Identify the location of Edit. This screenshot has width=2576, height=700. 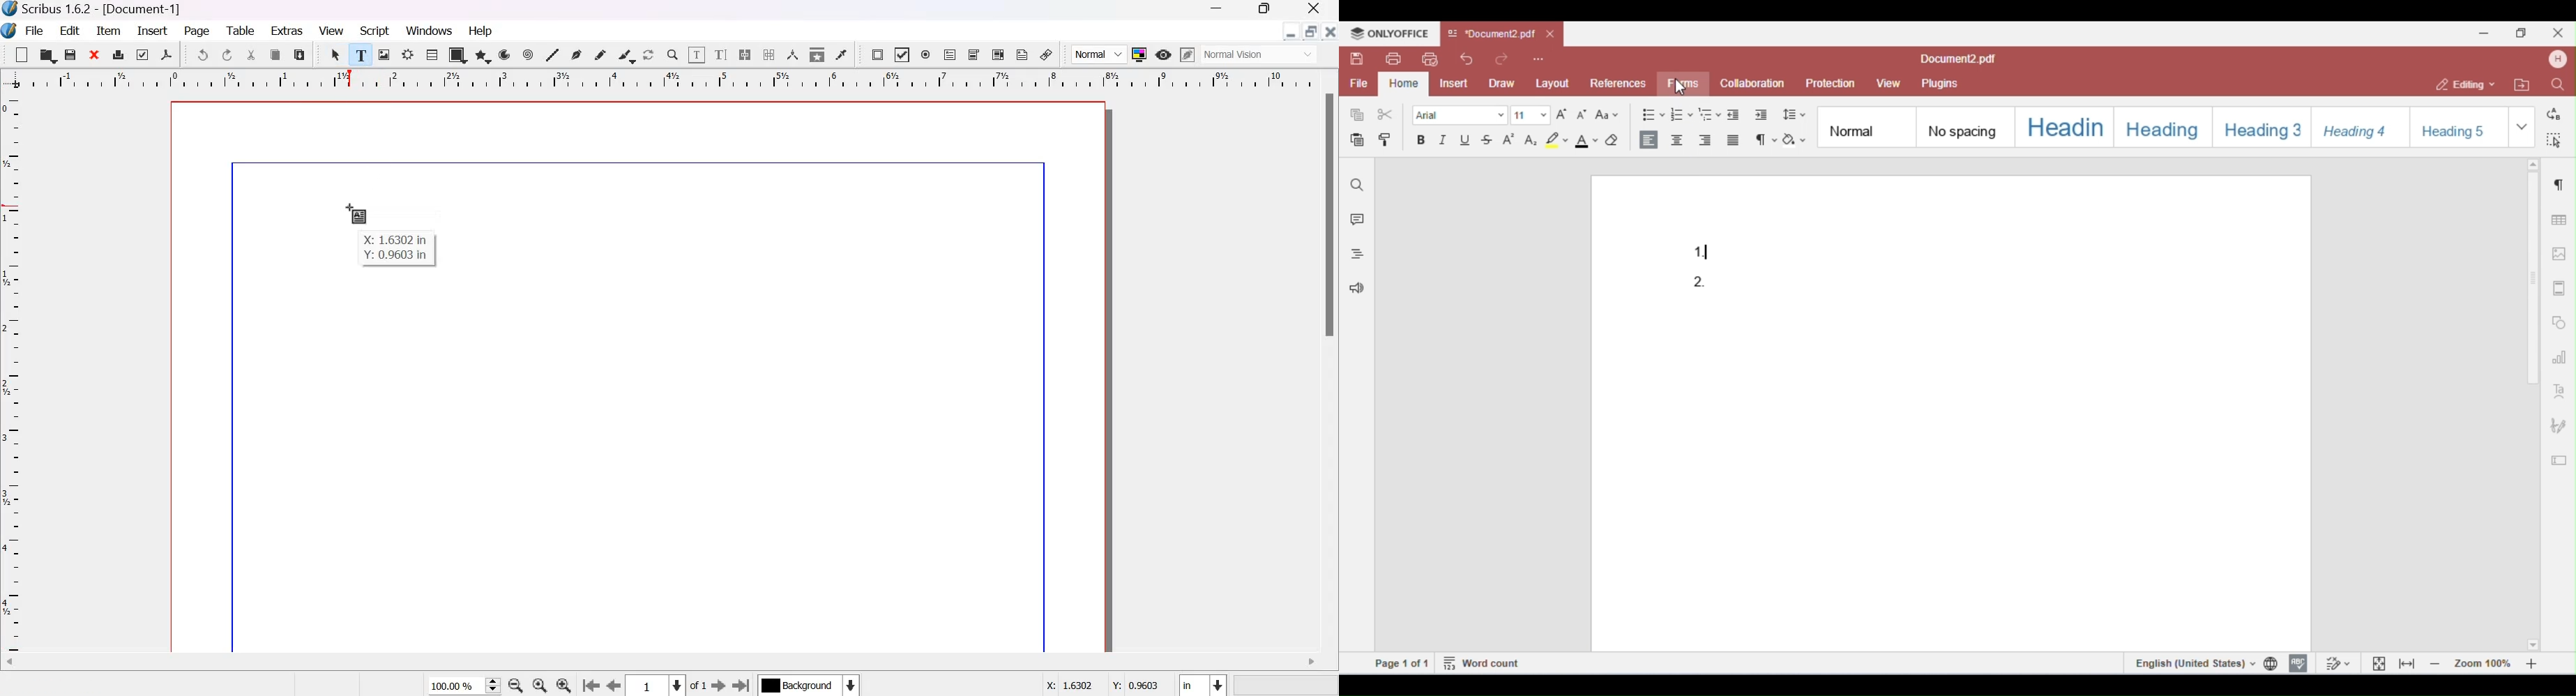
(71, 30).